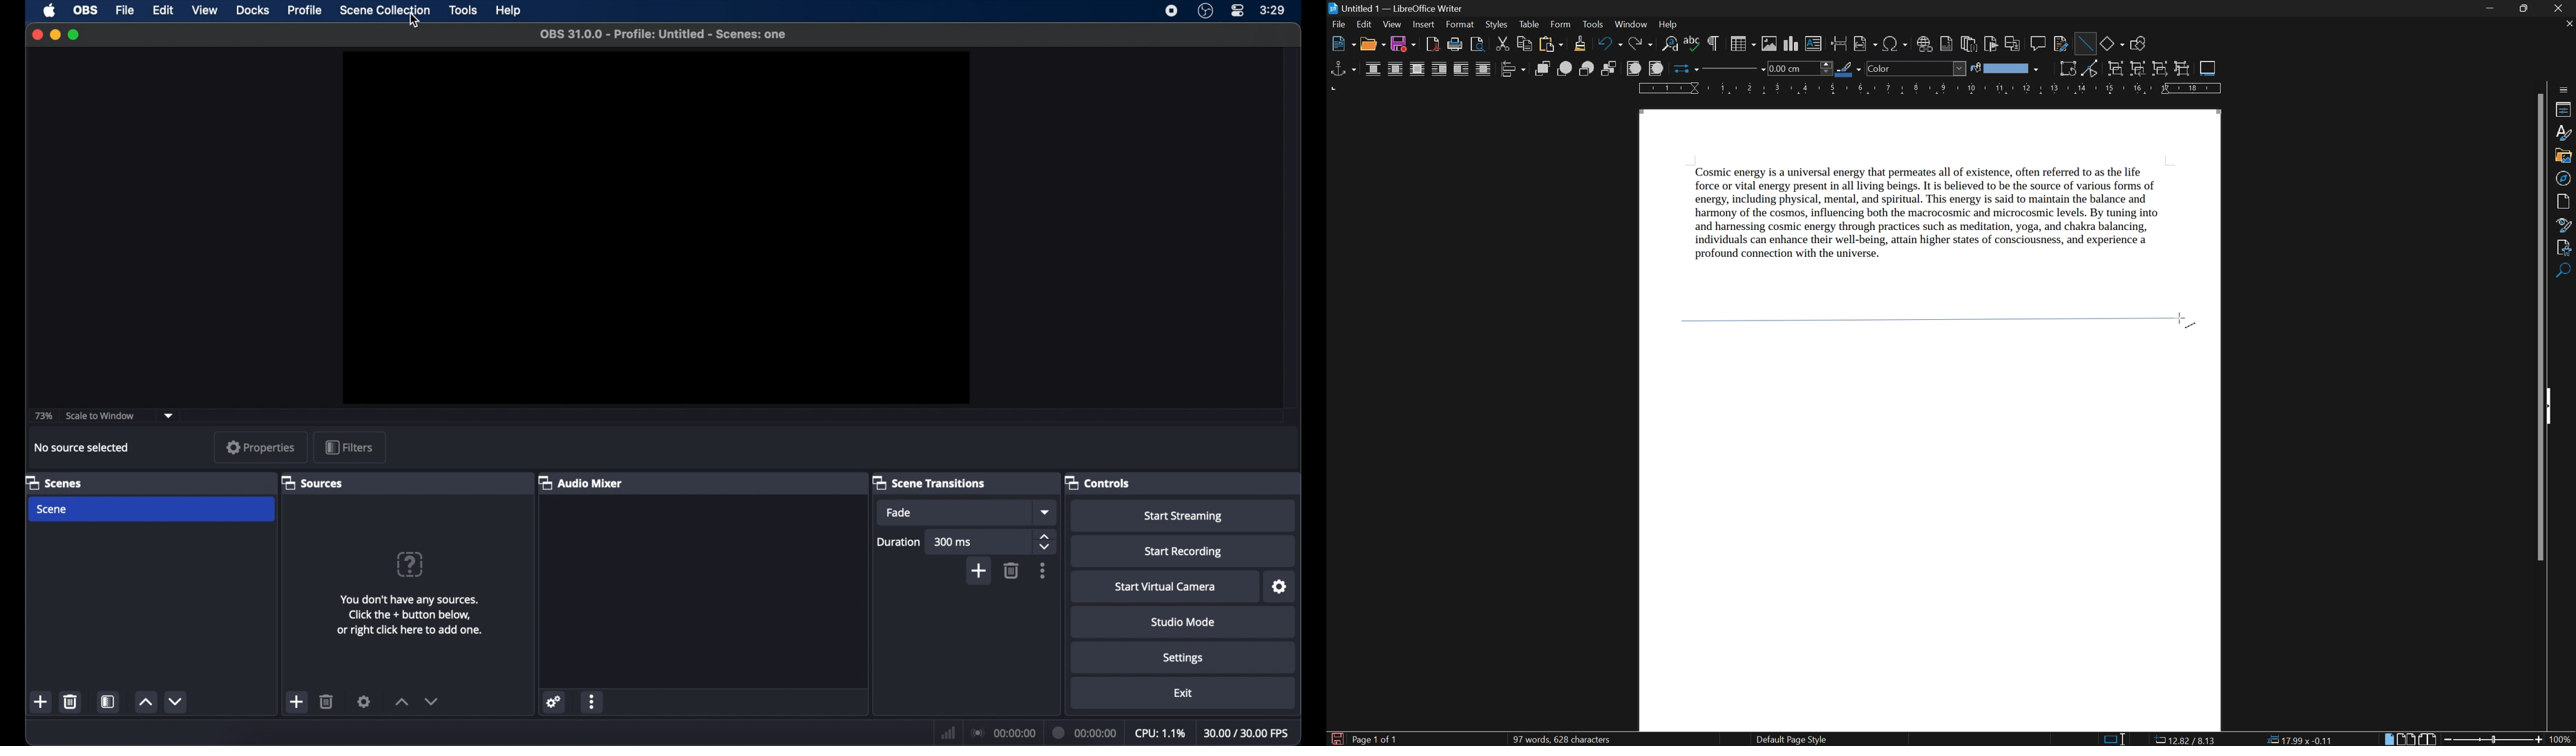 Image resolution: width=2576 pixels, height=756 pixels. Describe the element at coordinates (411, 564) in the screenshot. I see `question mark icon` at that location.